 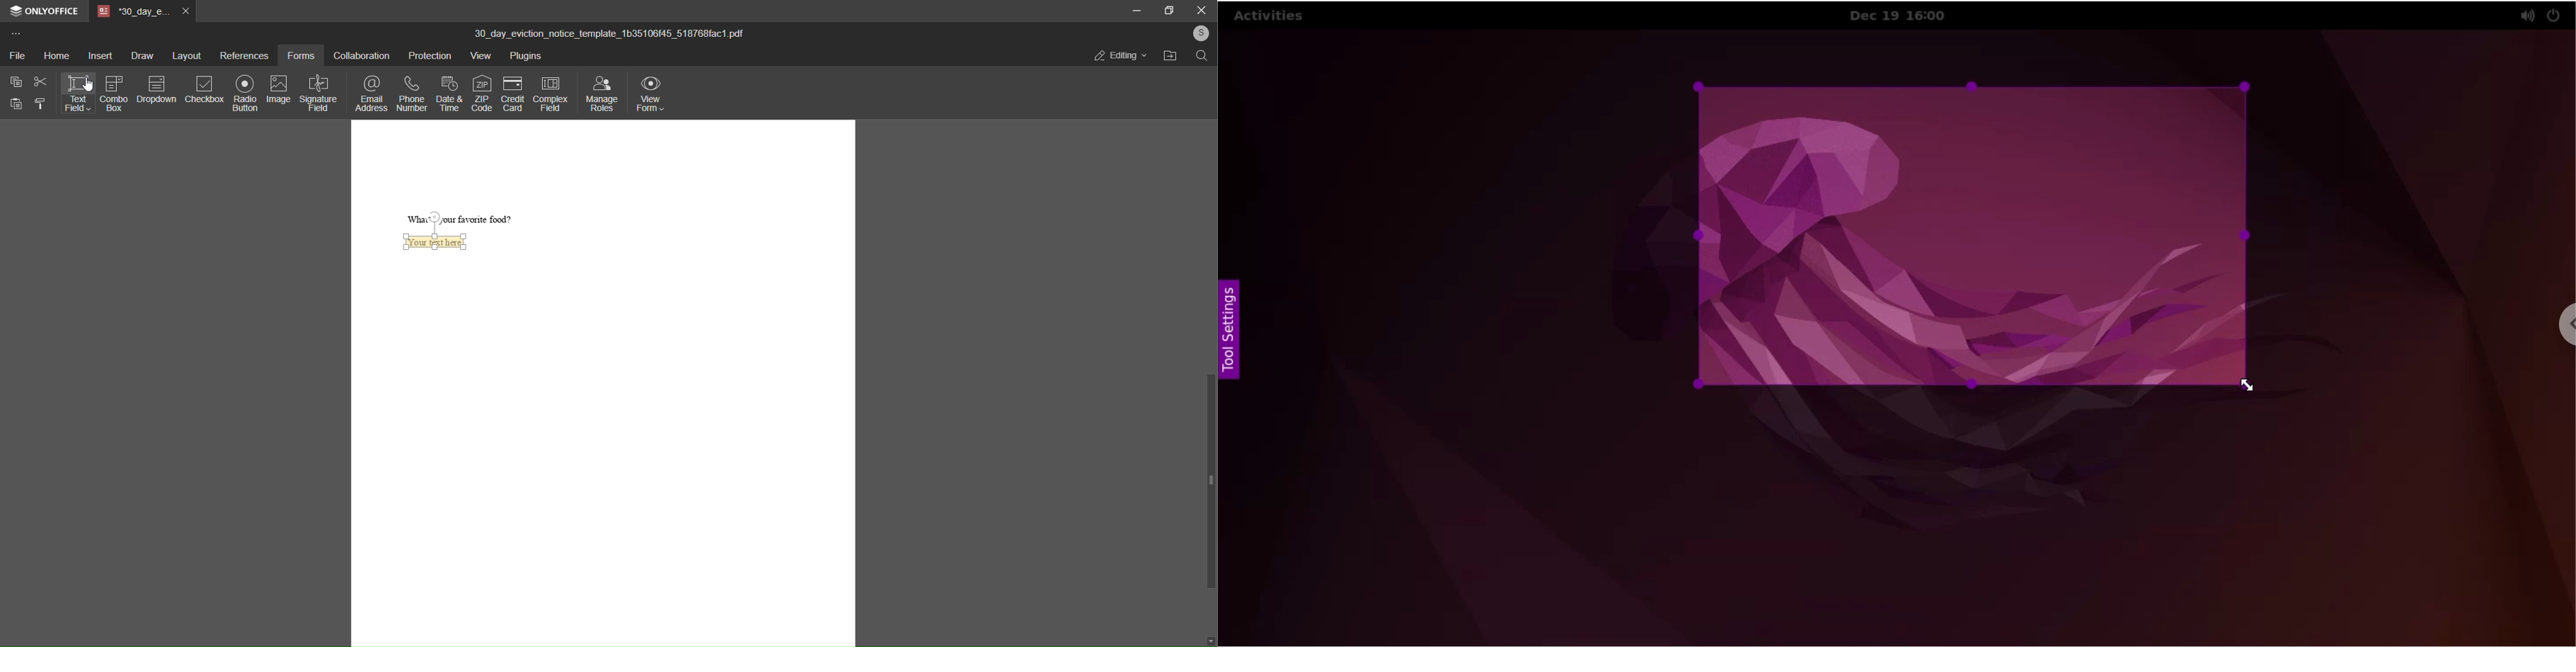 I want to click on complex field, so click(x=549, y=92).